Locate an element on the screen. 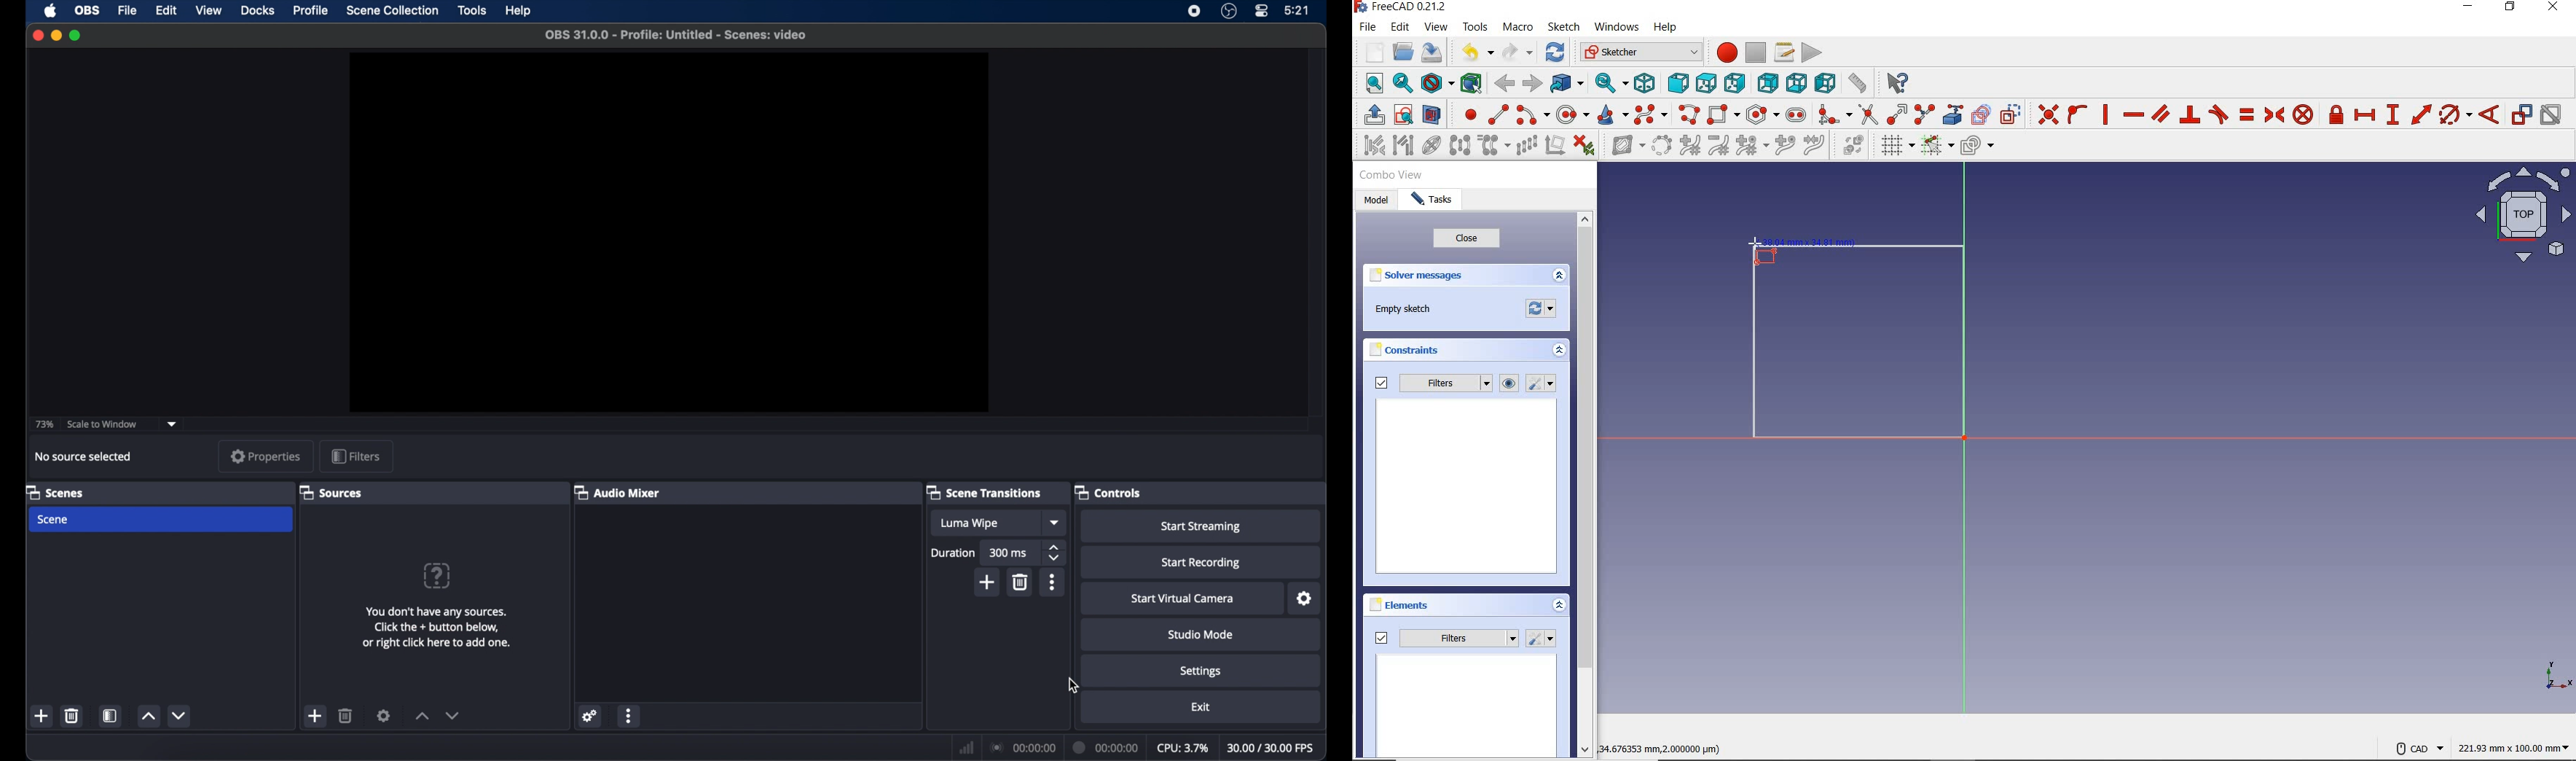 The width and height of the screenshot is (2576, 784). create polyline is located at coordinates (1689, 116).